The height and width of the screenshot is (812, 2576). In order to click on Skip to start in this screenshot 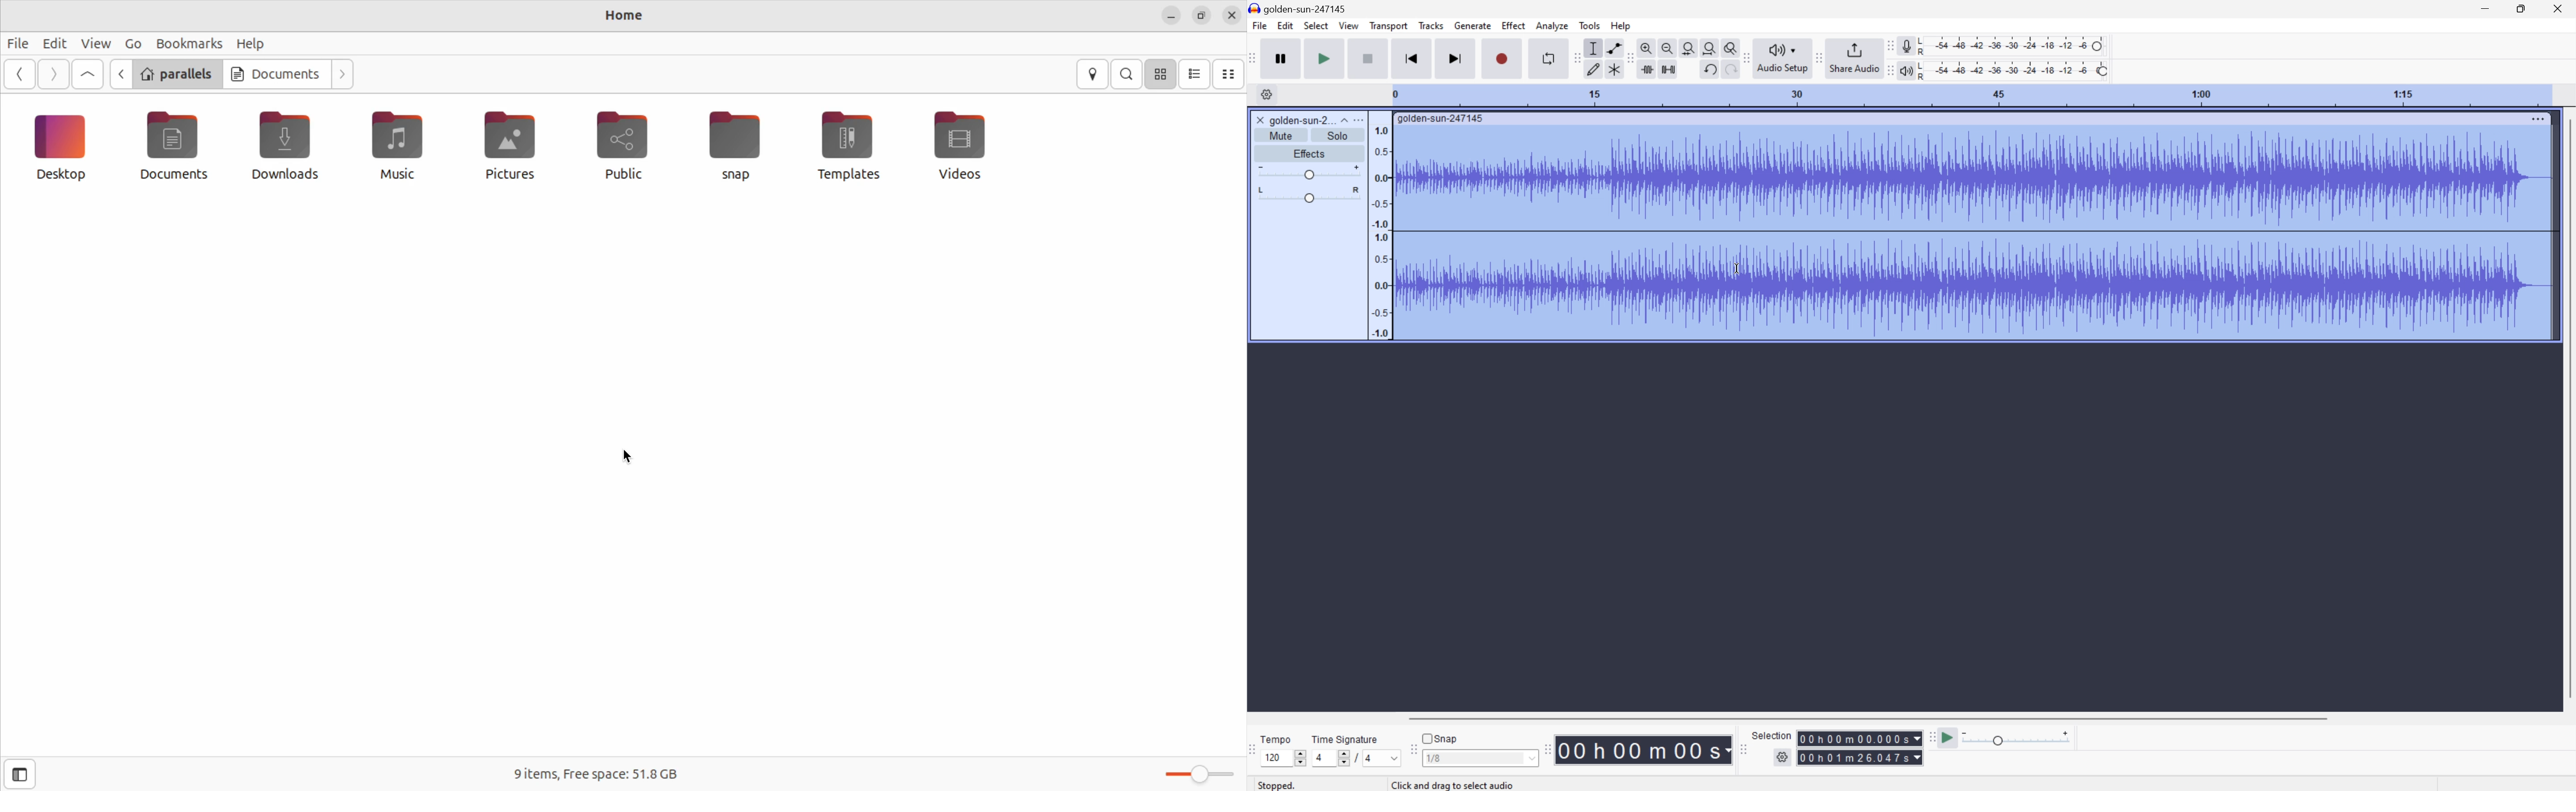, I will do `click(1412, 58)`.